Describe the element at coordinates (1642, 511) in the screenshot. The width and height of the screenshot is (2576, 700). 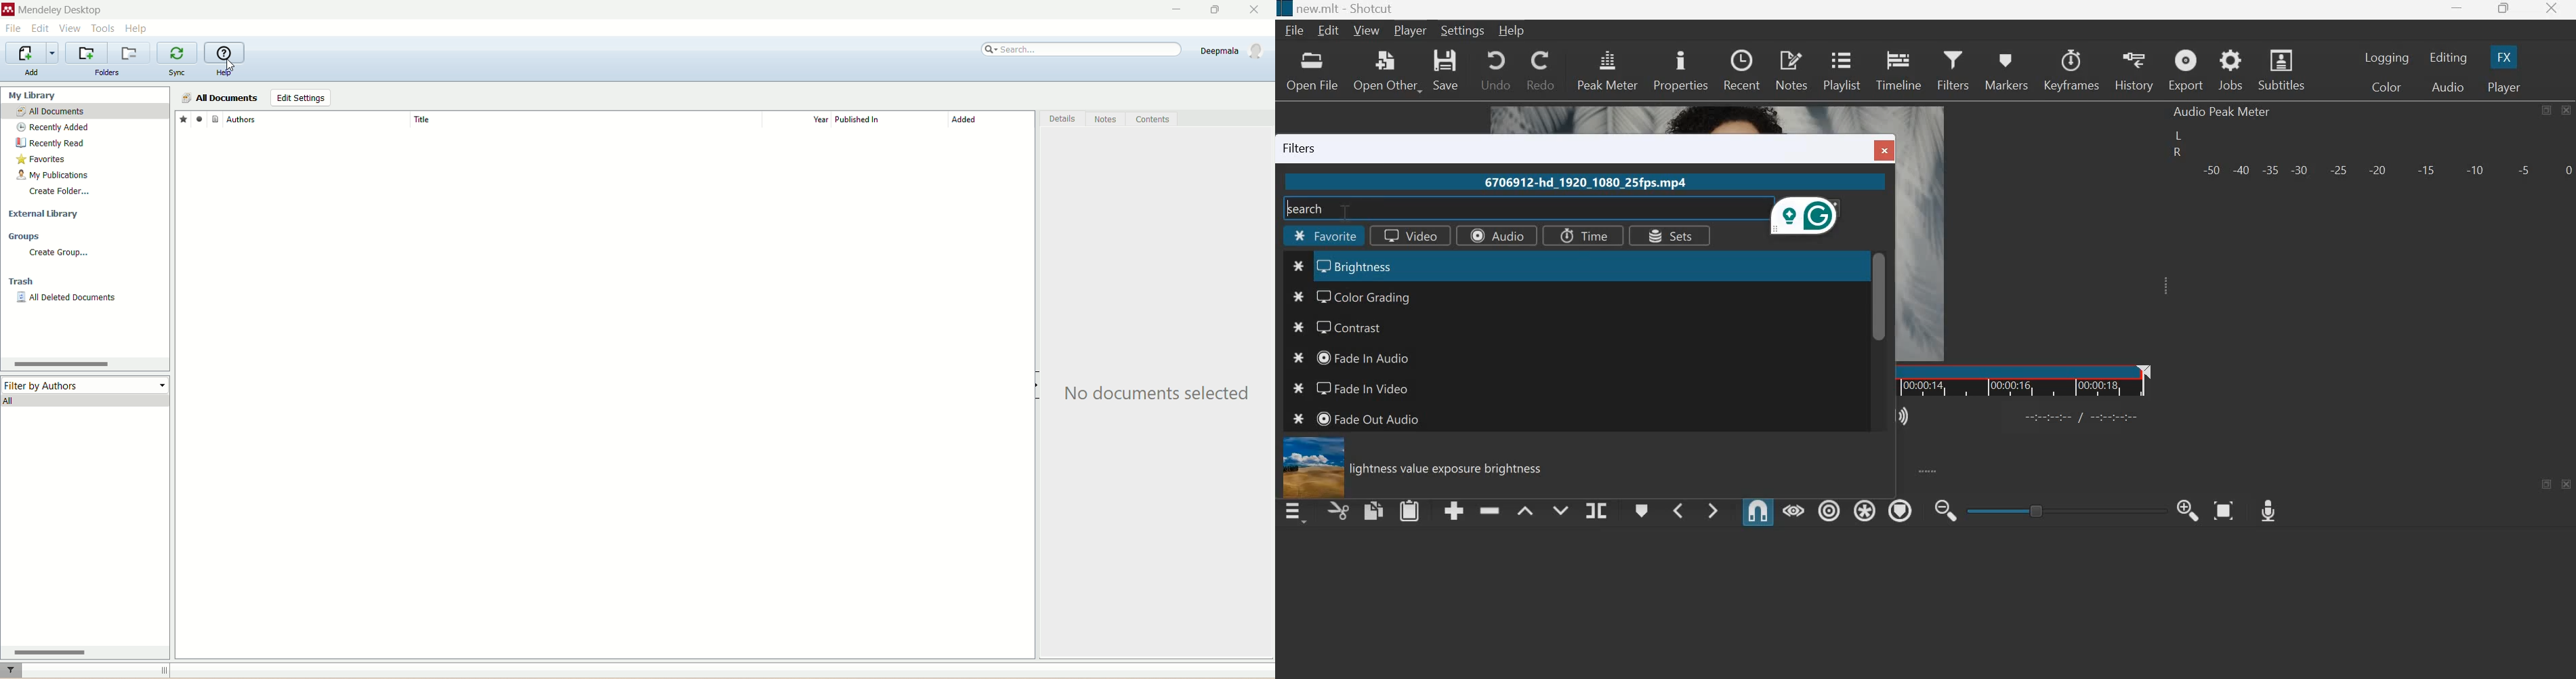
I see `Create/edit marker` at that location.